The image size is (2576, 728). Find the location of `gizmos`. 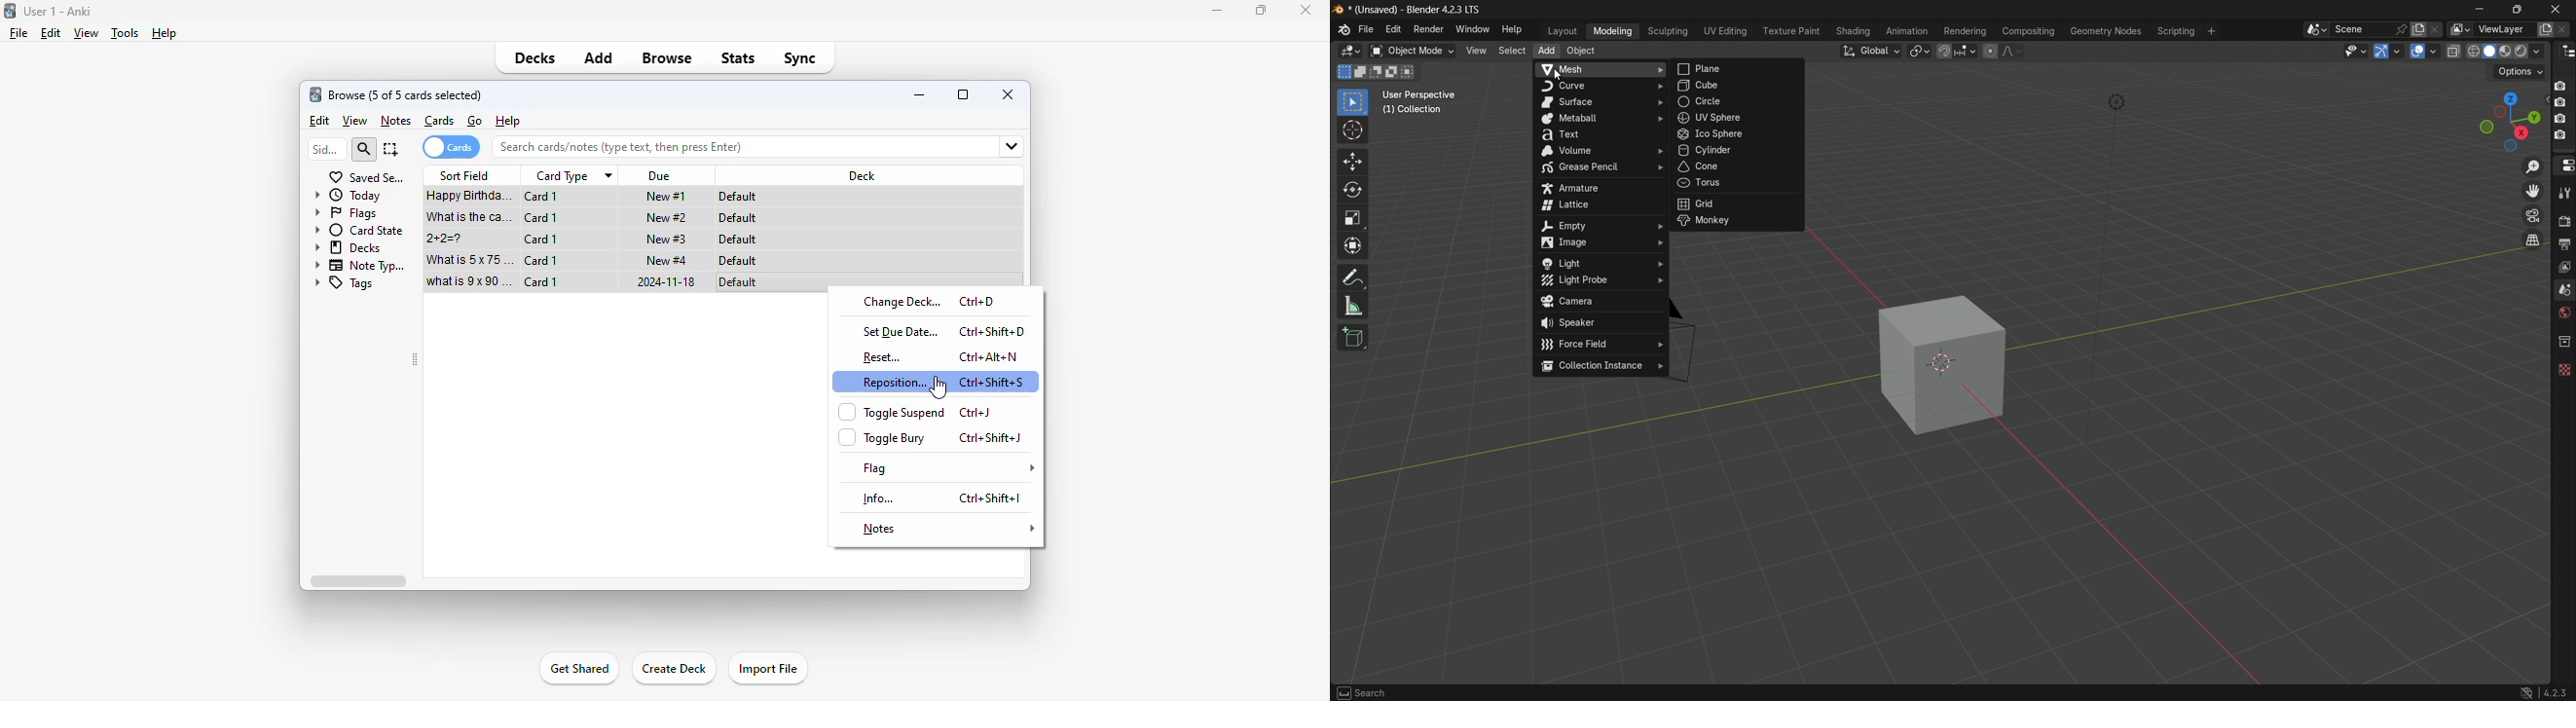

gizmos is located at coordinates (2400, 50).